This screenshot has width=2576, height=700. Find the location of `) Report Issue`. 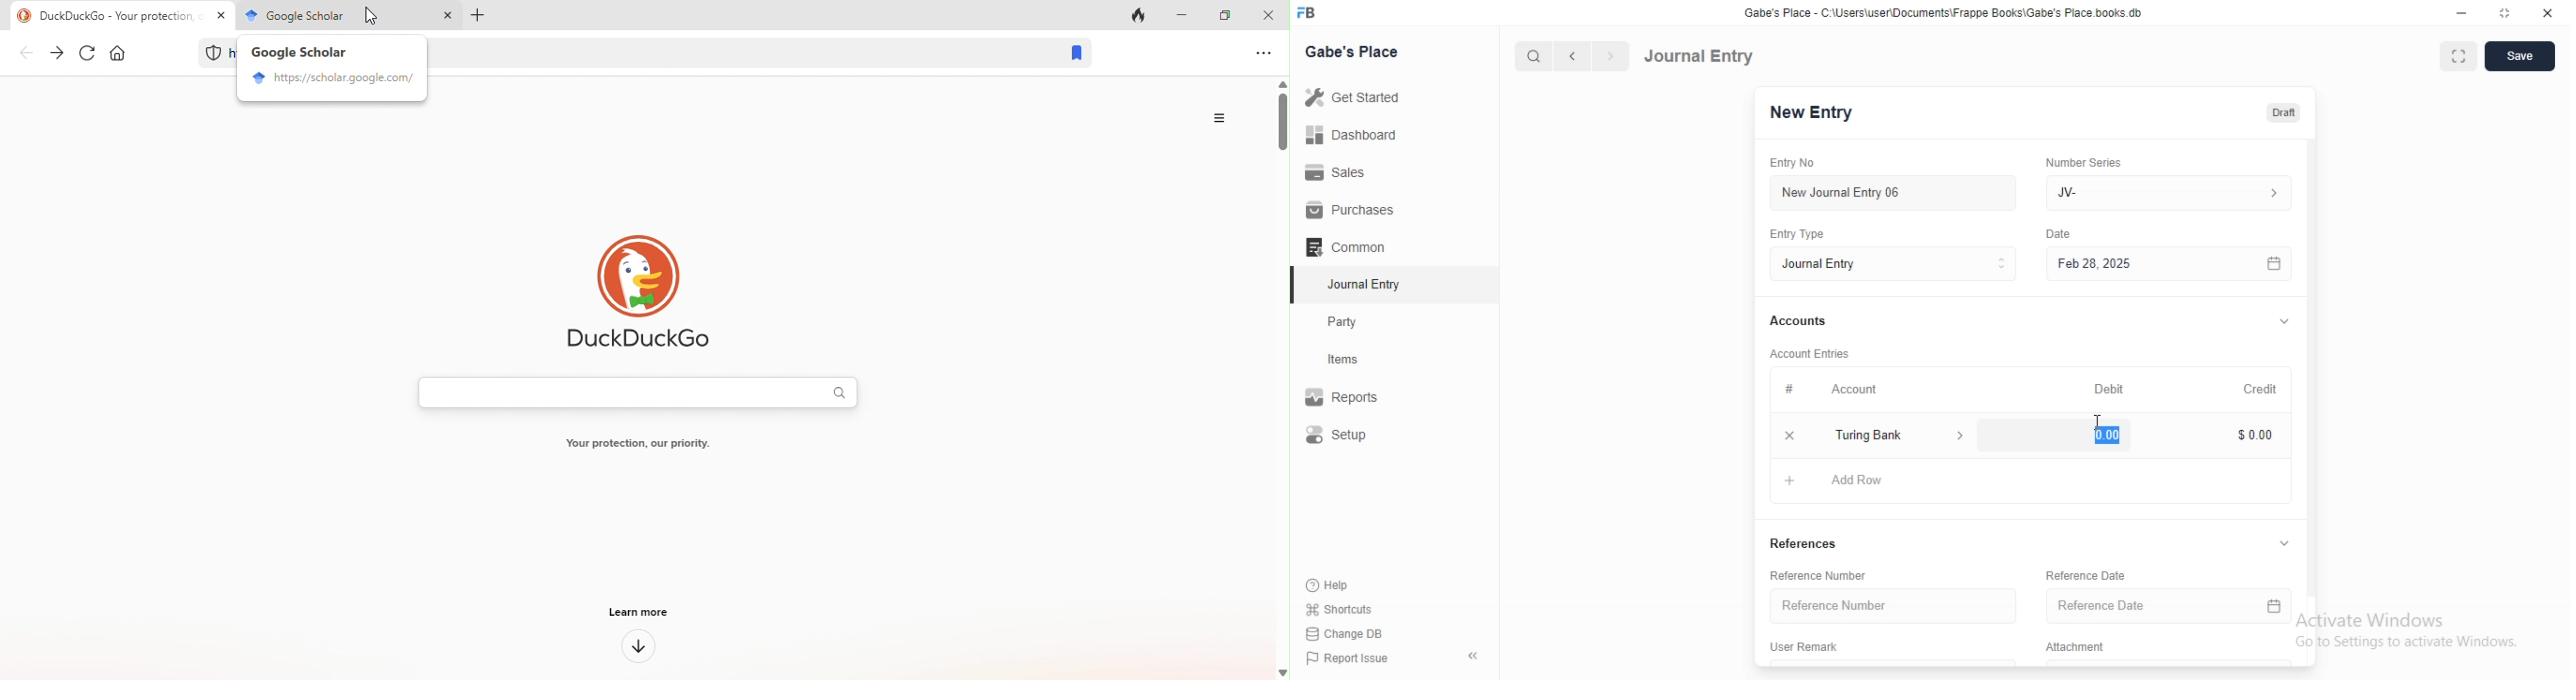

) Report Issue is located at coordinates (1349, 659).